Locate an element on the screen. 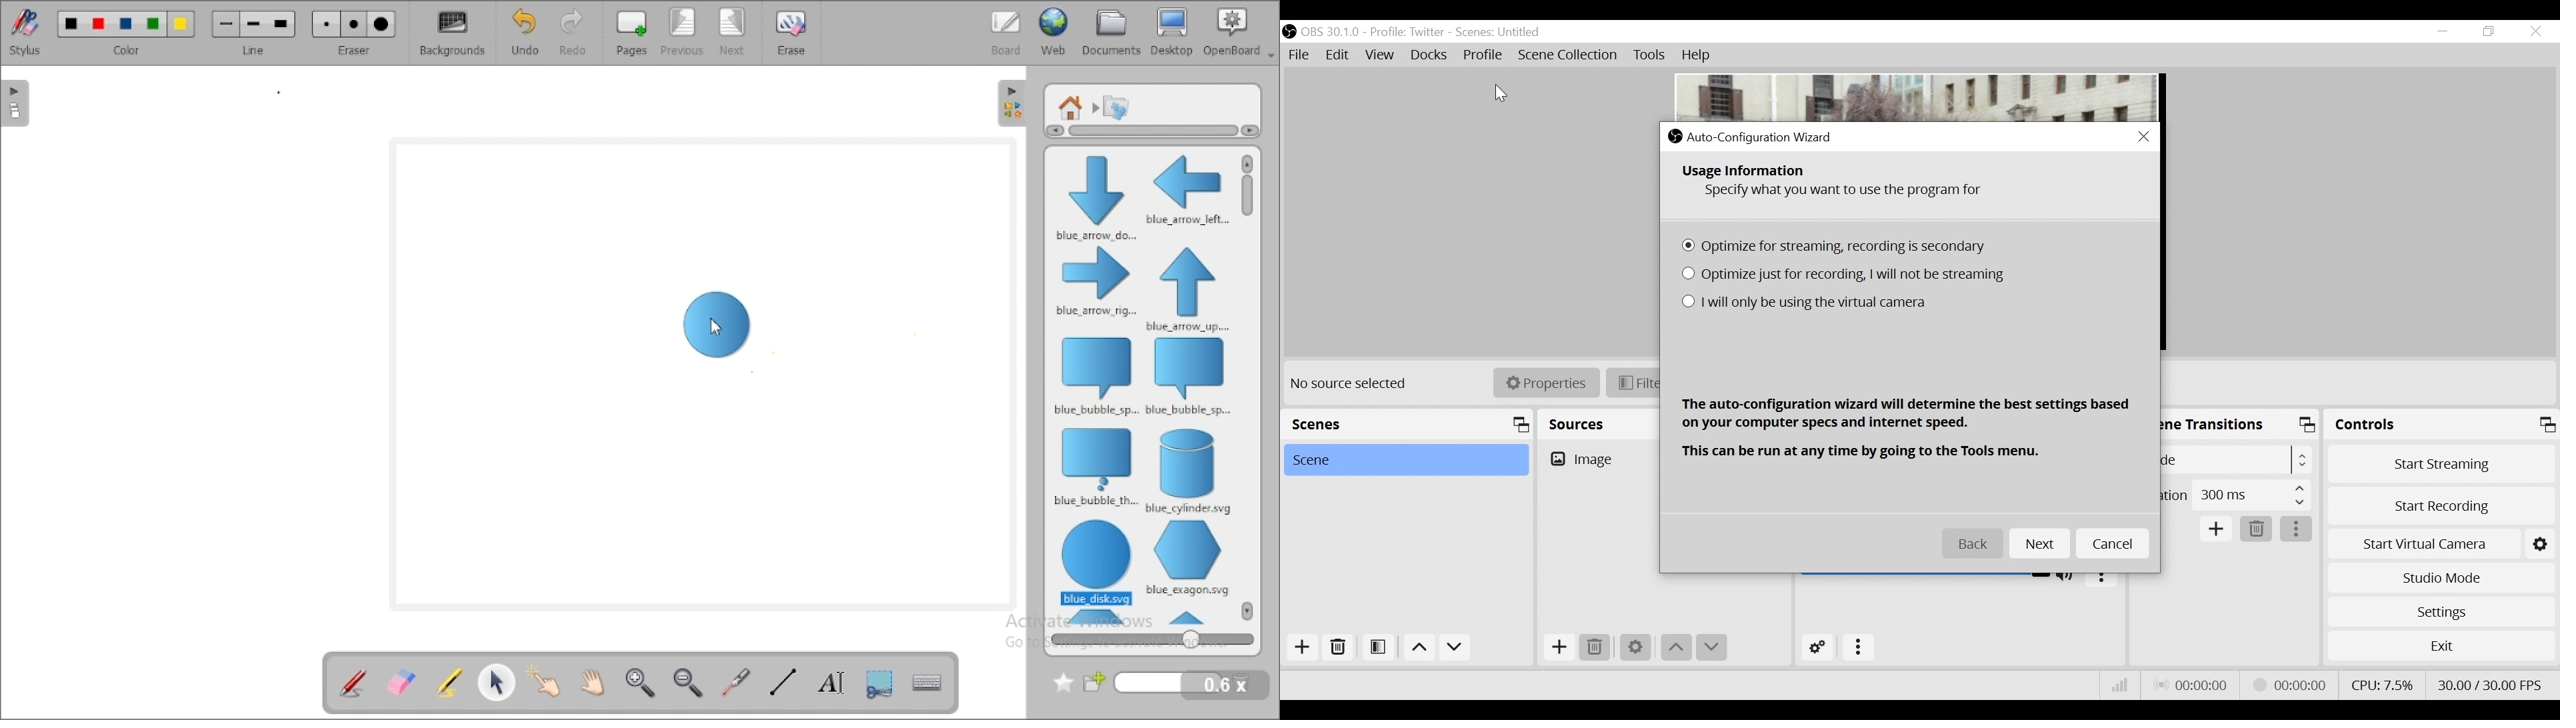 The height and width of the screenshot is (728, 2576). Auto Configuration Wizard is located at coordinates (1751, 136).